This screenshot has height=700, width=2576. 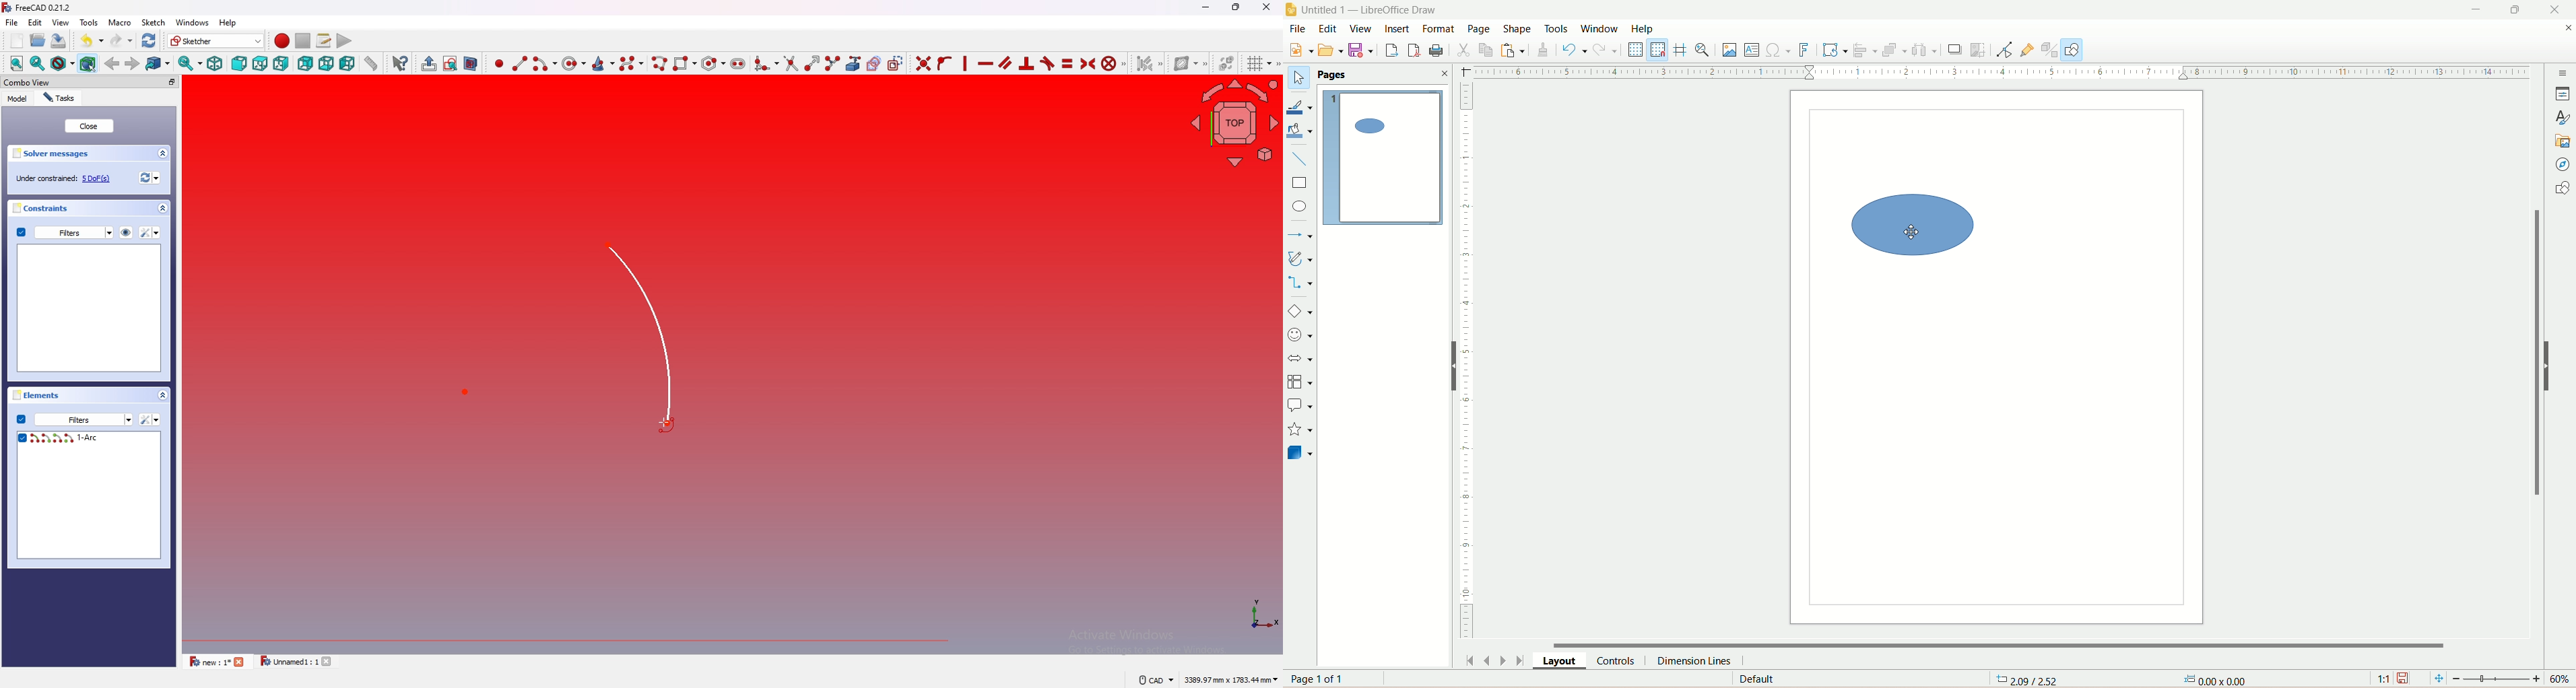 What do you see at coordinates (1487, 660) in the screenshot?
I see `previous page` at bounding box center [1487, 660].